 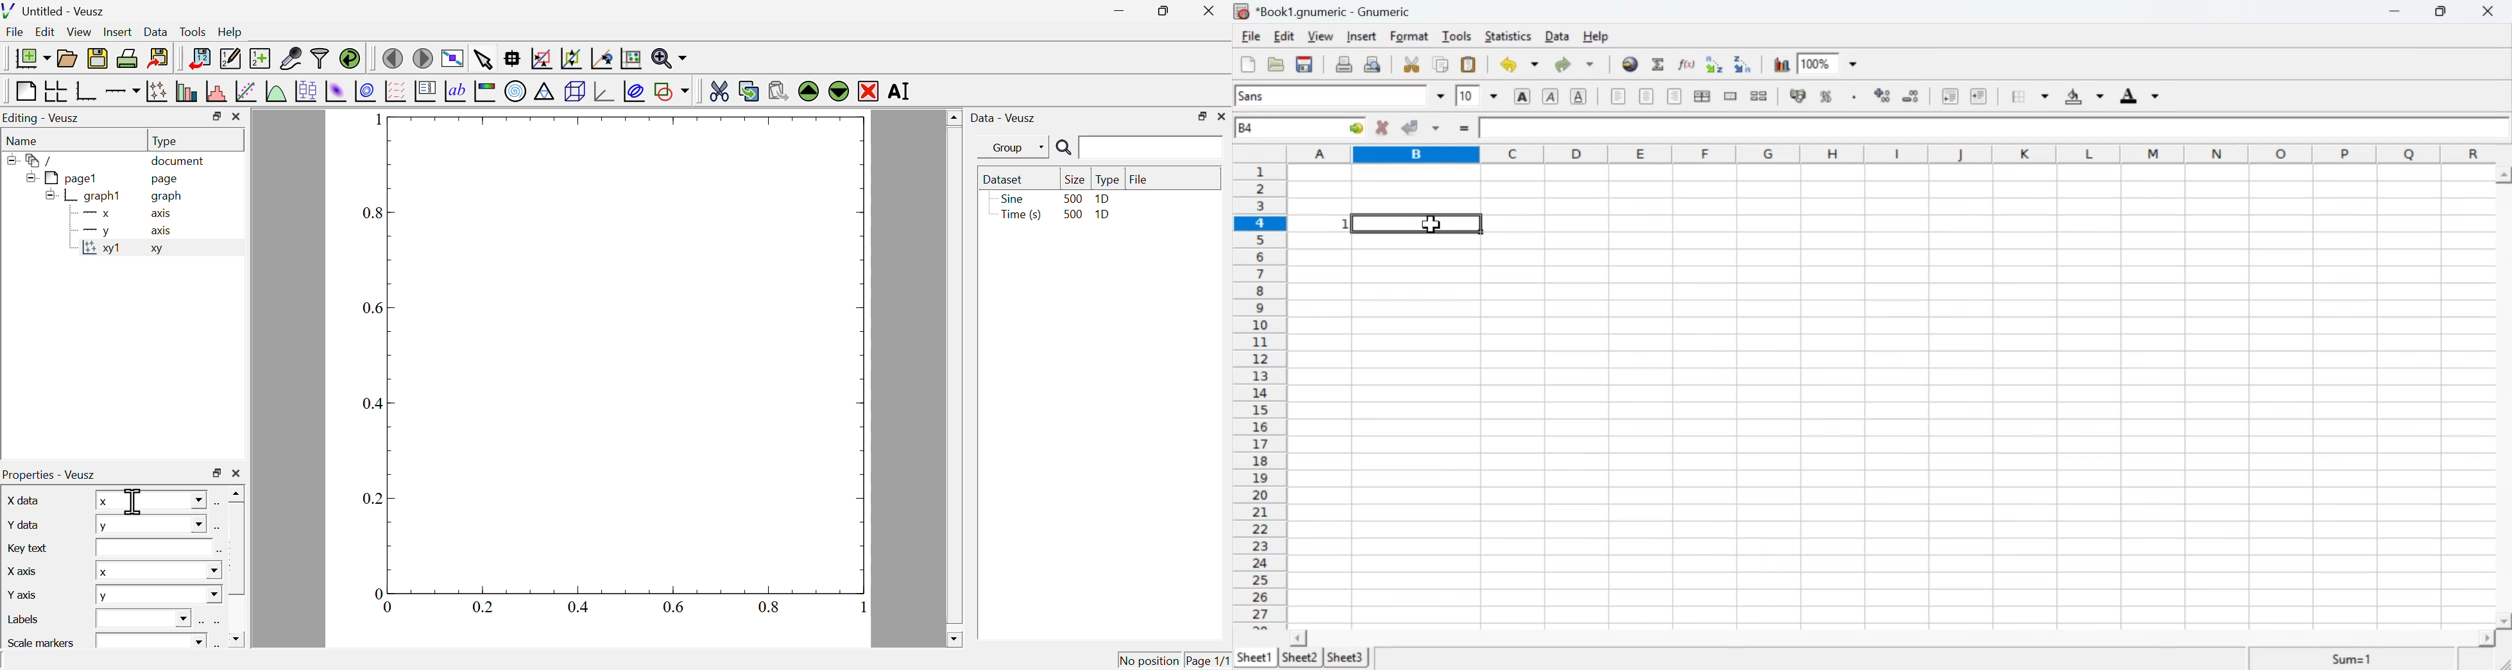 What do you see at coordinates (1582, 97) in the screenshot?
I see `Underline` at bounding box center [1582, 97].